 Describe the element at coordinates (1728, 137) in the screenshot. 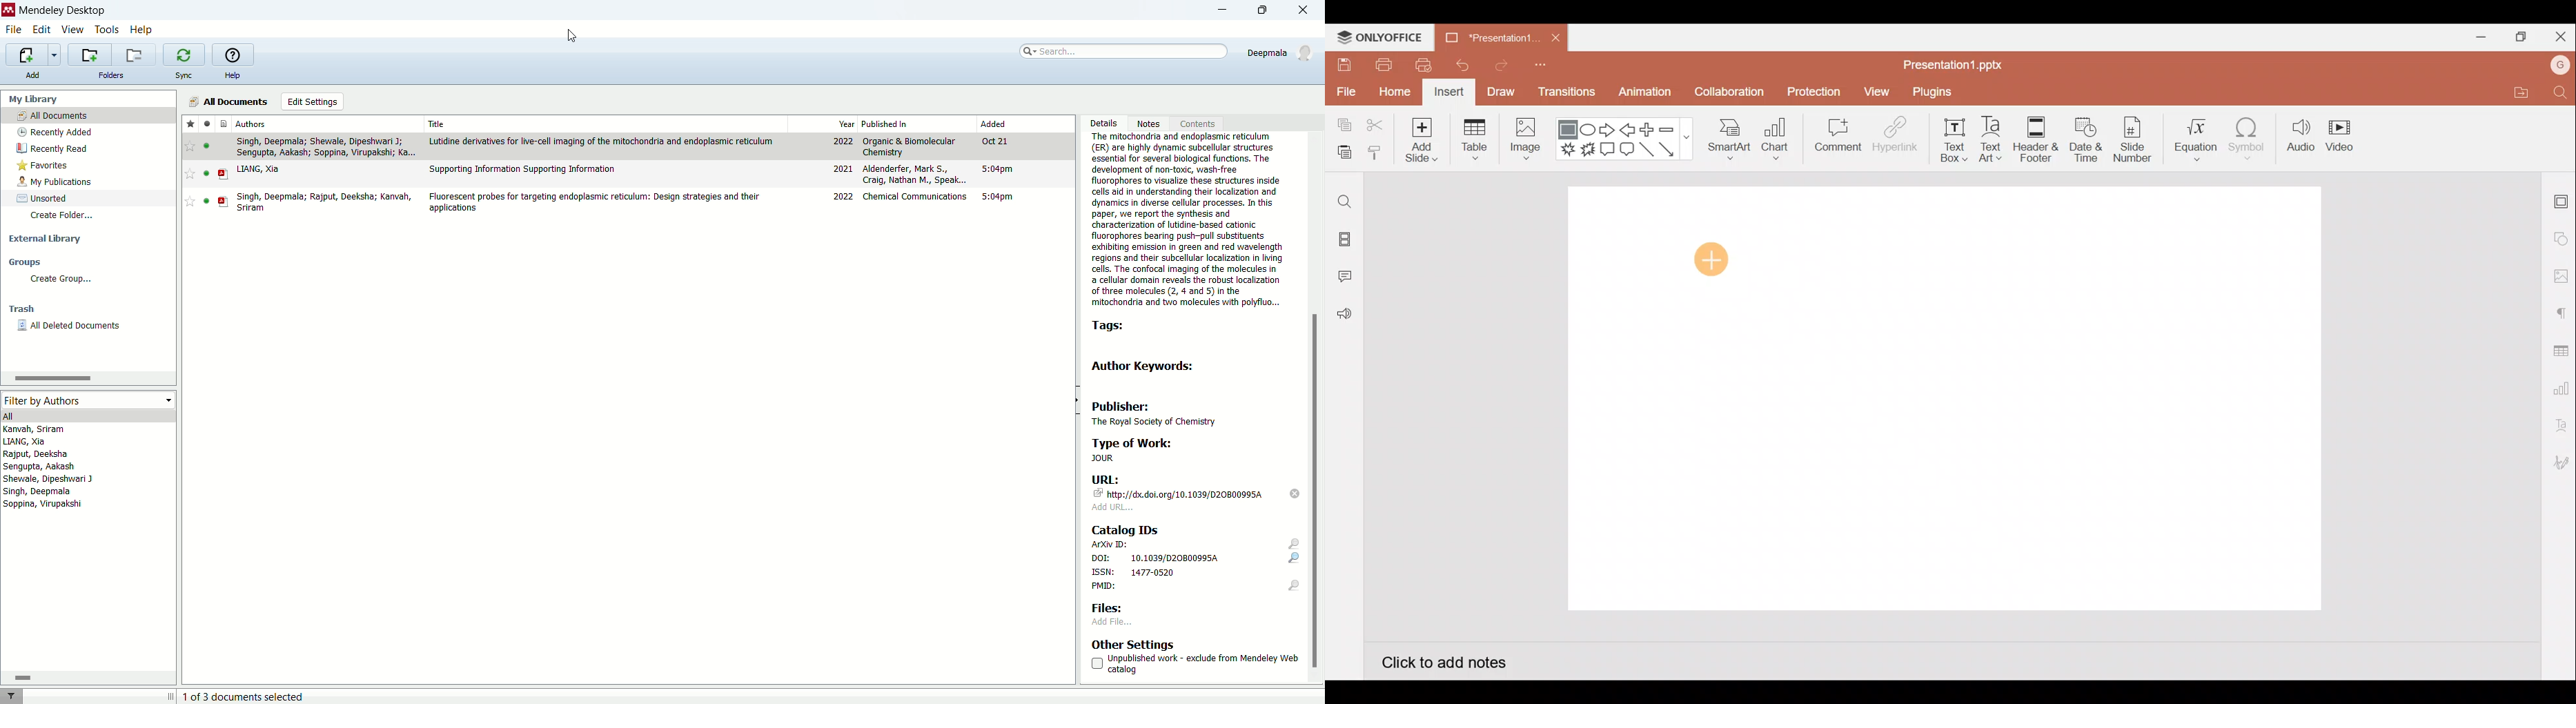

I see `SmartArt` at that location.